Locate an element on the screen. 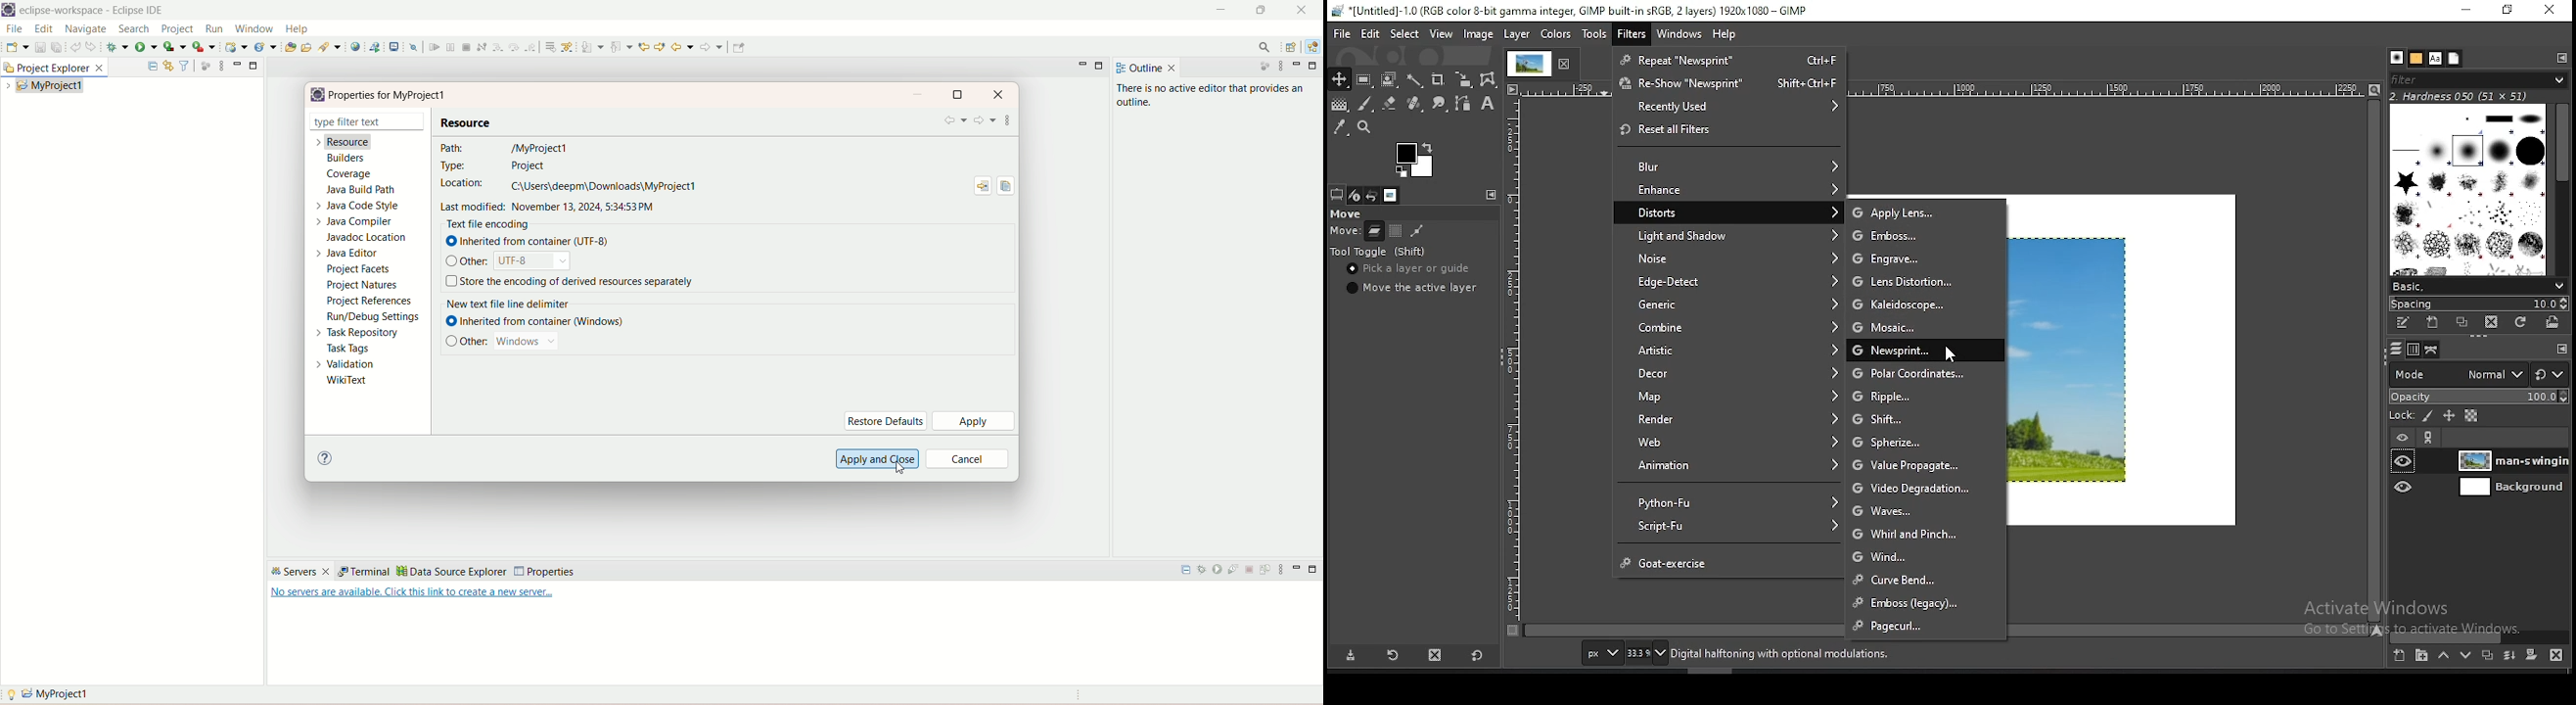 This screenshot has height=728, width=2576. configure this tab is located at coordinates (1495, 195).